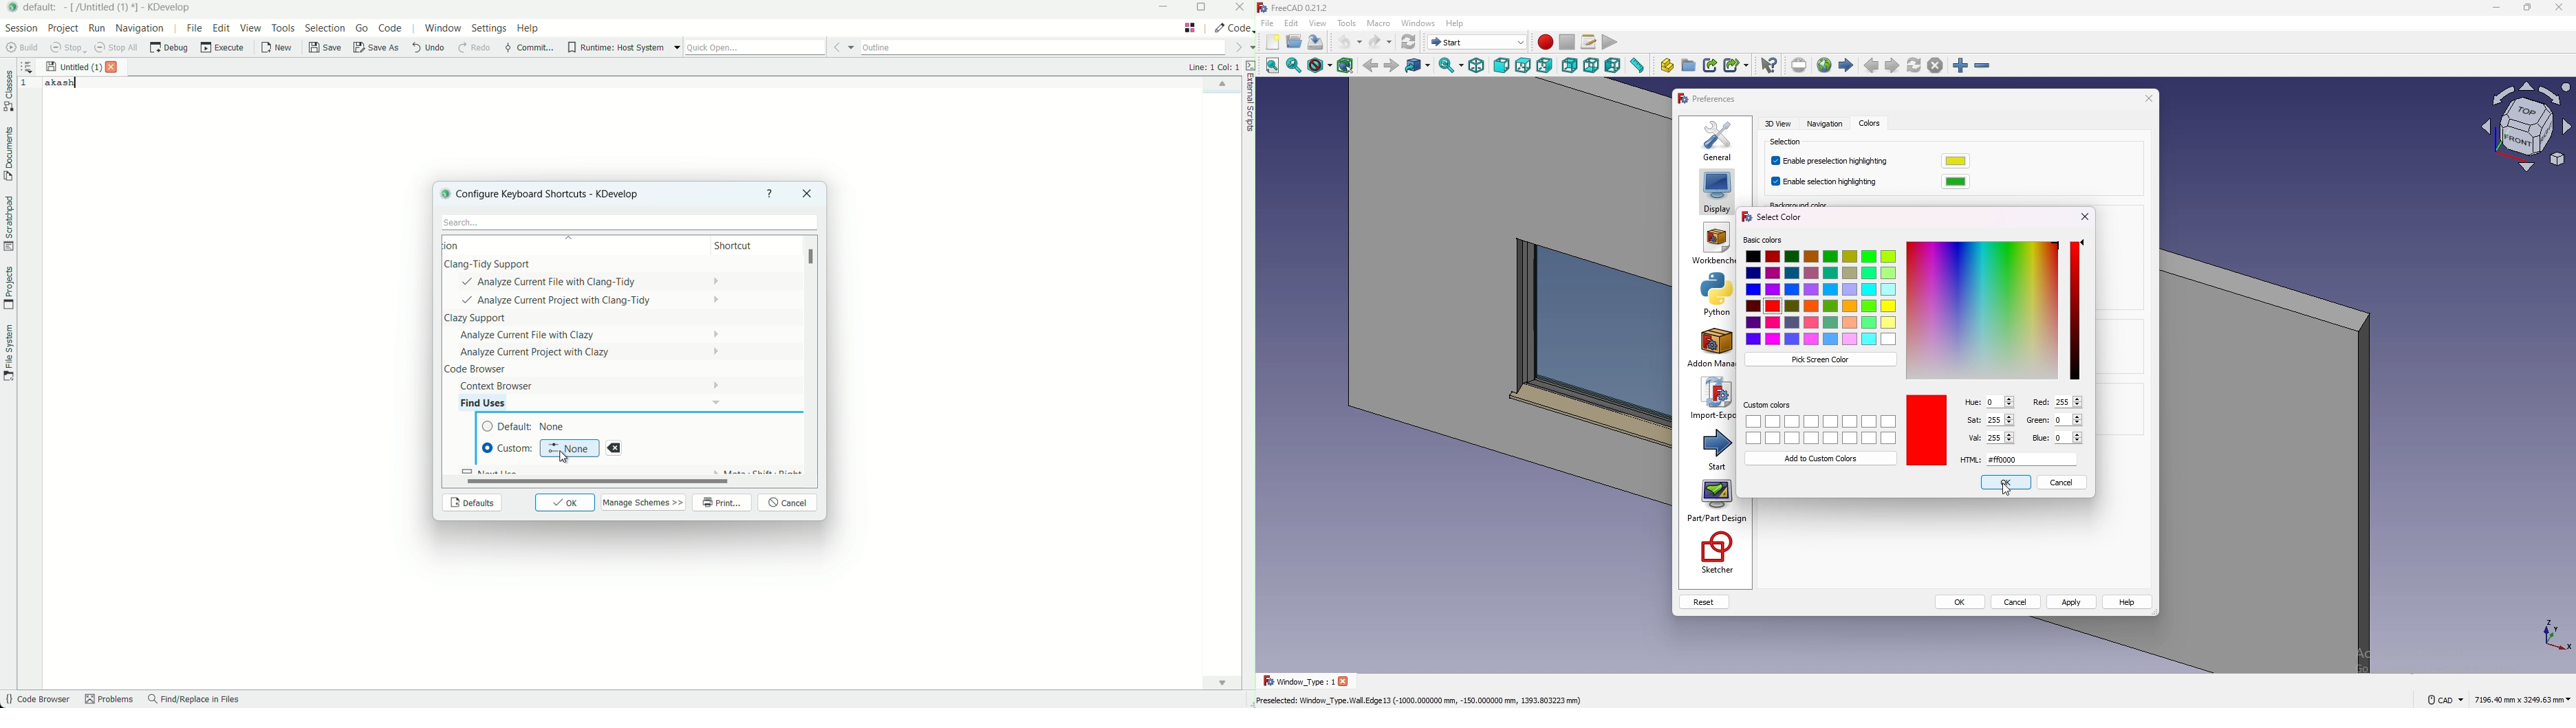 Image resolution: width=2576 pixels, height=728 pixels. Describe the element at coordinates (1960, 66) in the screenshot. I see `zoom in` at that location.